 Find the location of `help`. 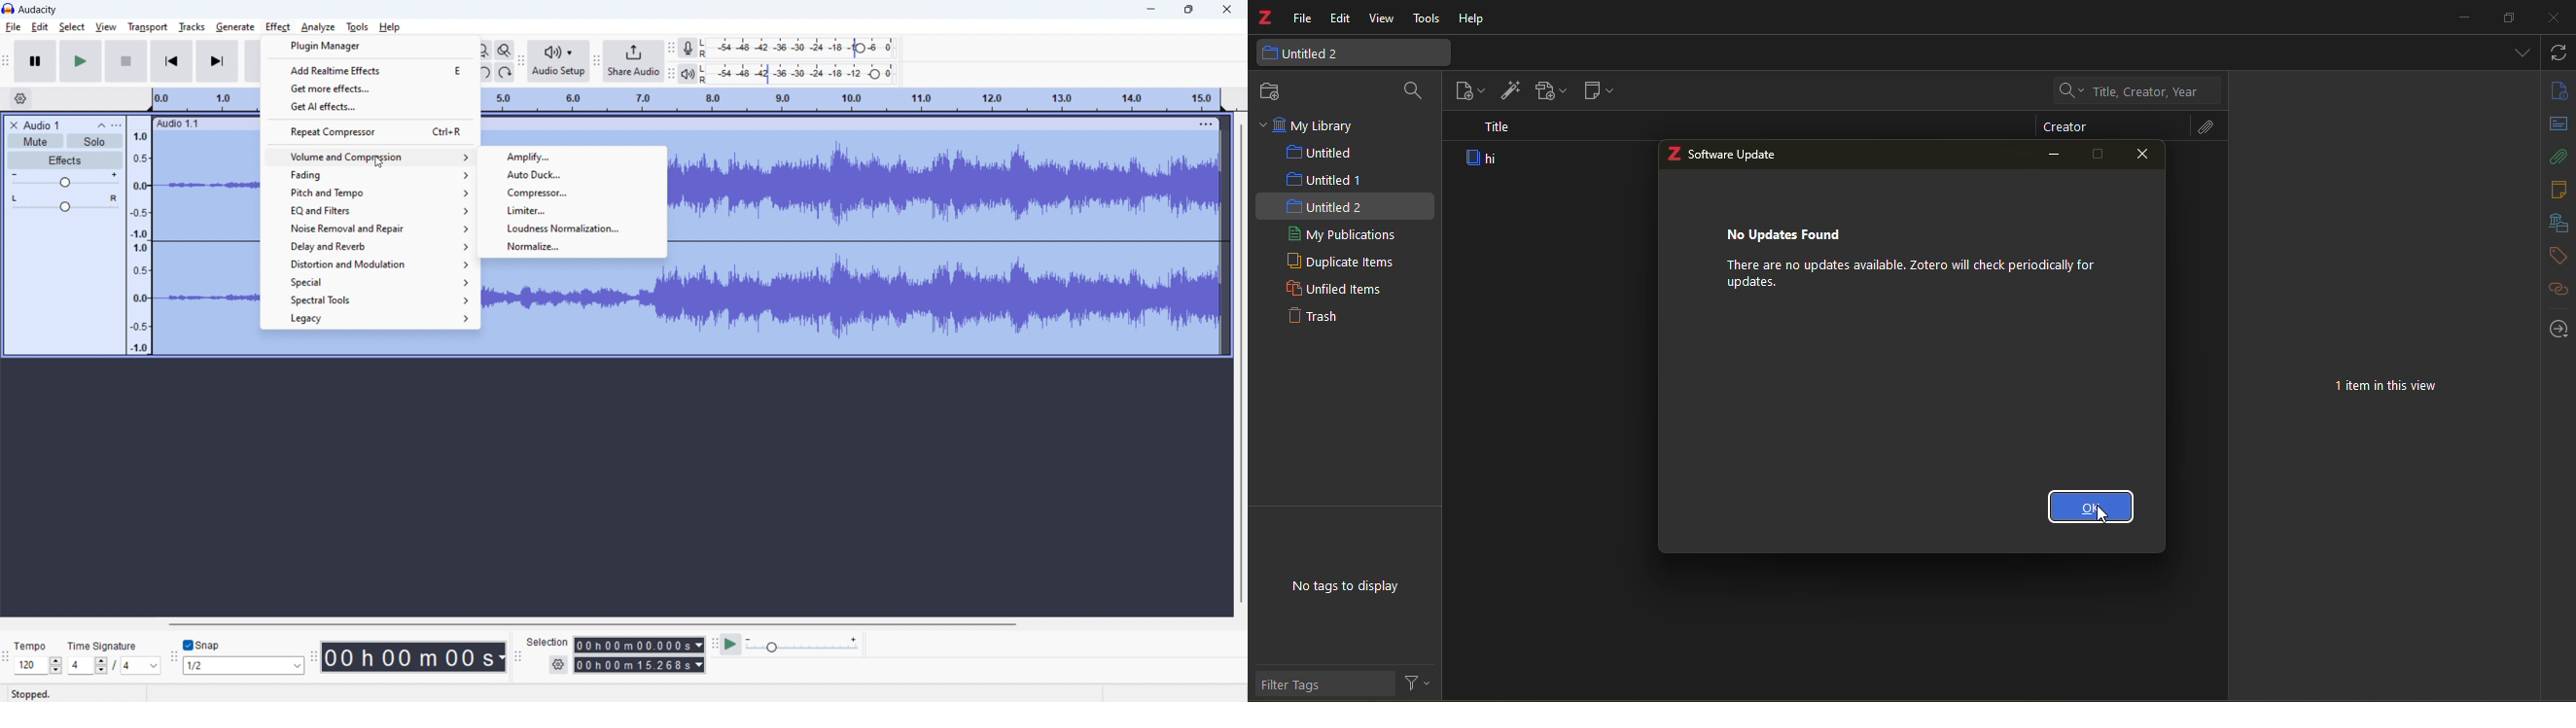

help is located at coordinates (390, 27).